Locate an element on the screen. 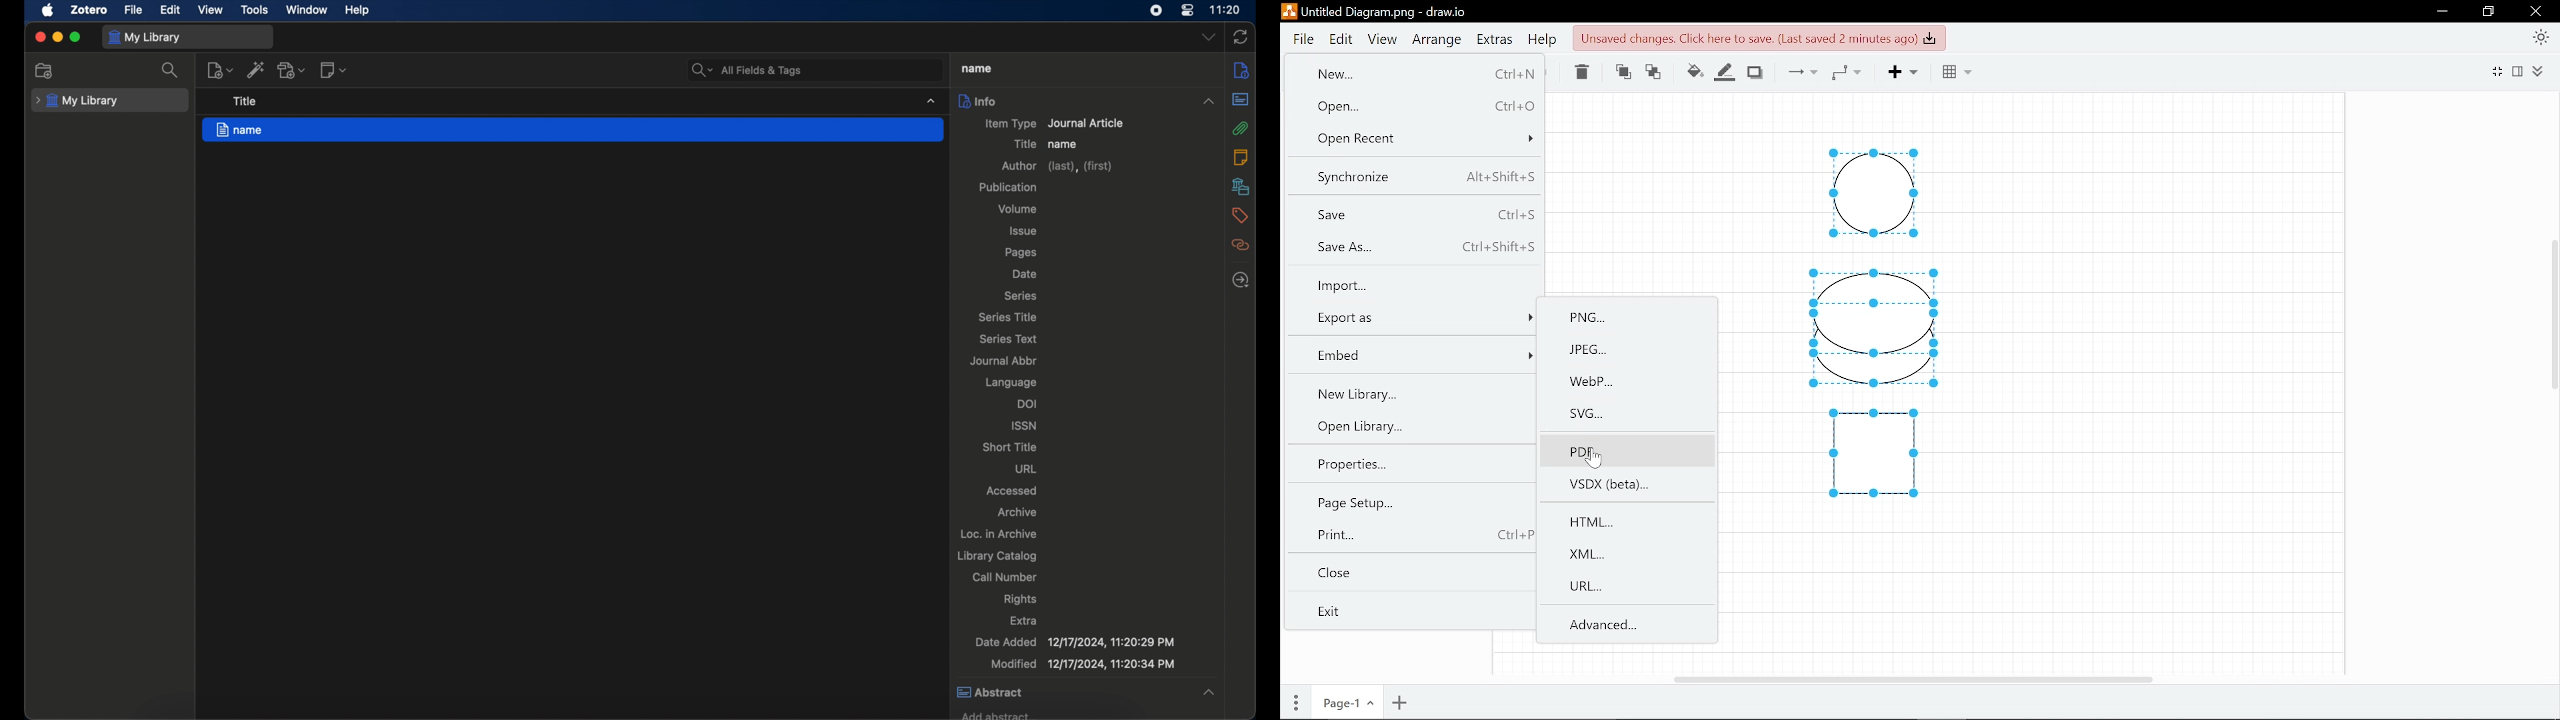 Image resolution: width=2576 pixels, height=728 pixels. name is located at coordinates (573, 130).